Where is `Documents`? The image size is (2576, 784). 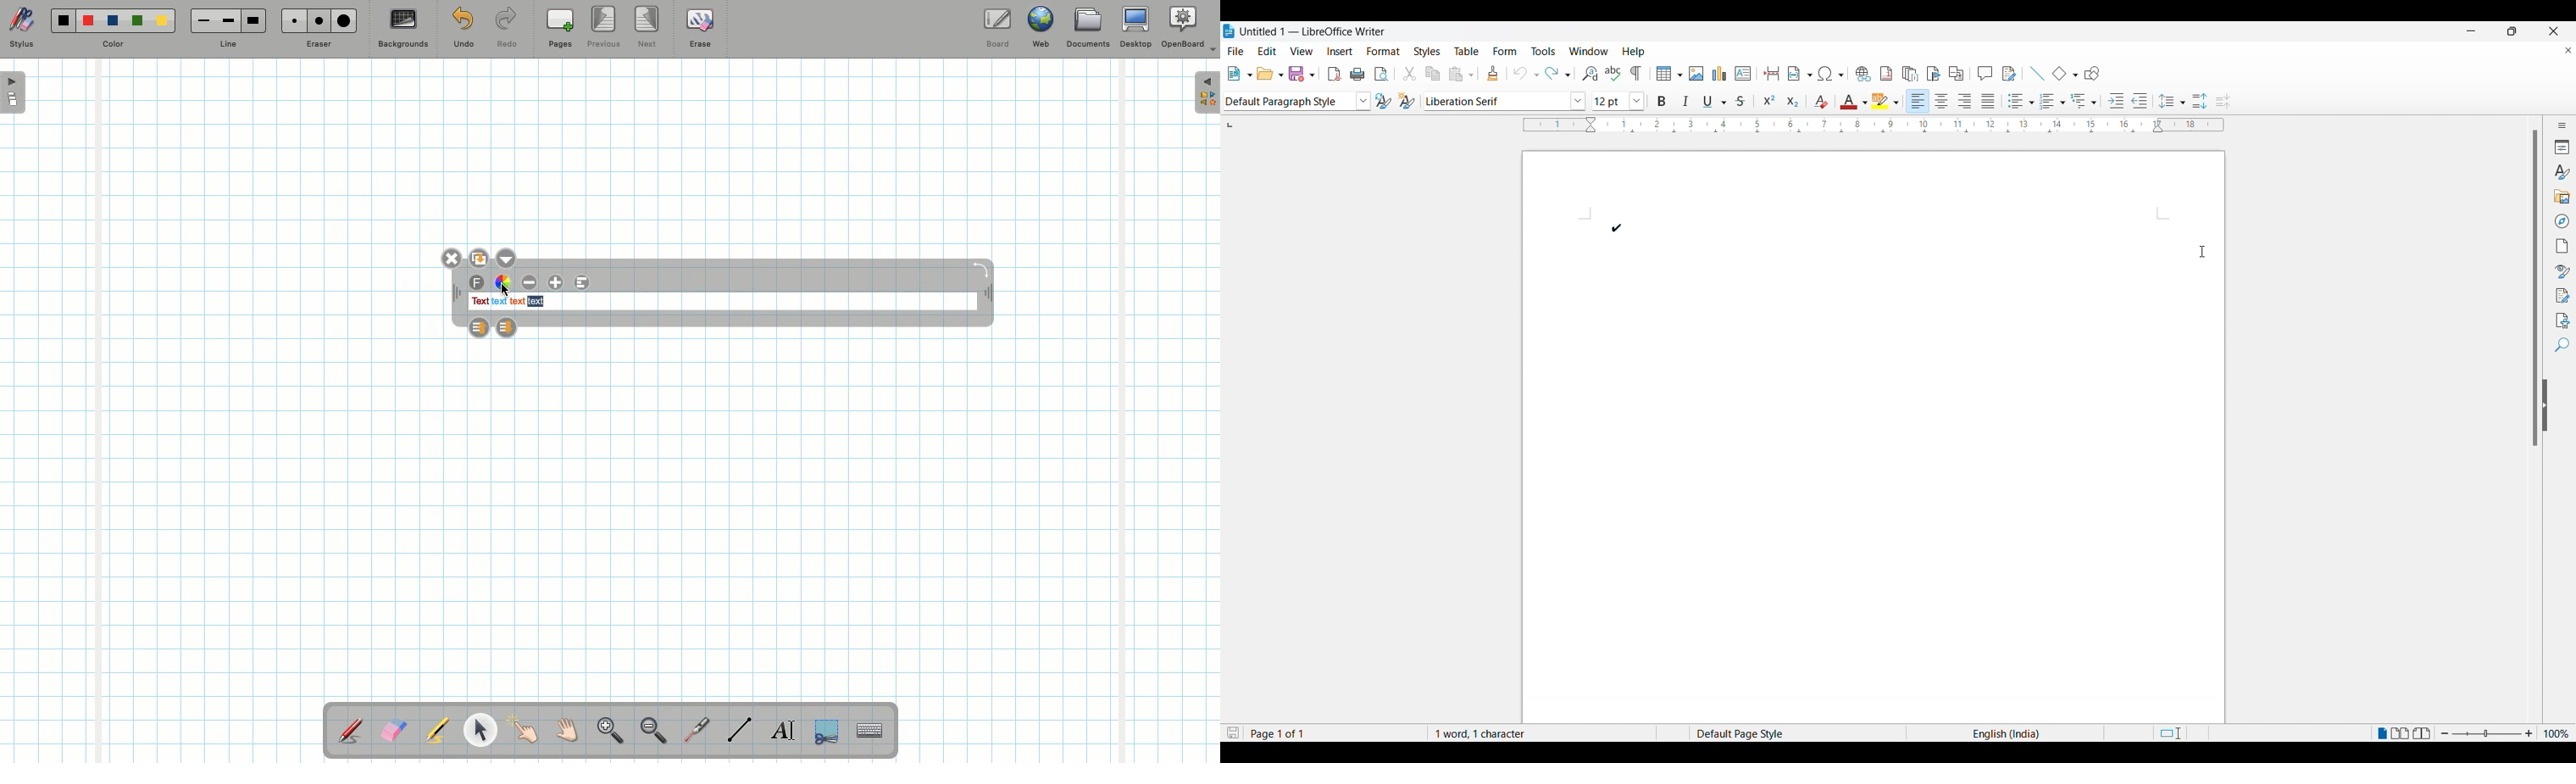
Documents is located at coordinates (1087, 30).